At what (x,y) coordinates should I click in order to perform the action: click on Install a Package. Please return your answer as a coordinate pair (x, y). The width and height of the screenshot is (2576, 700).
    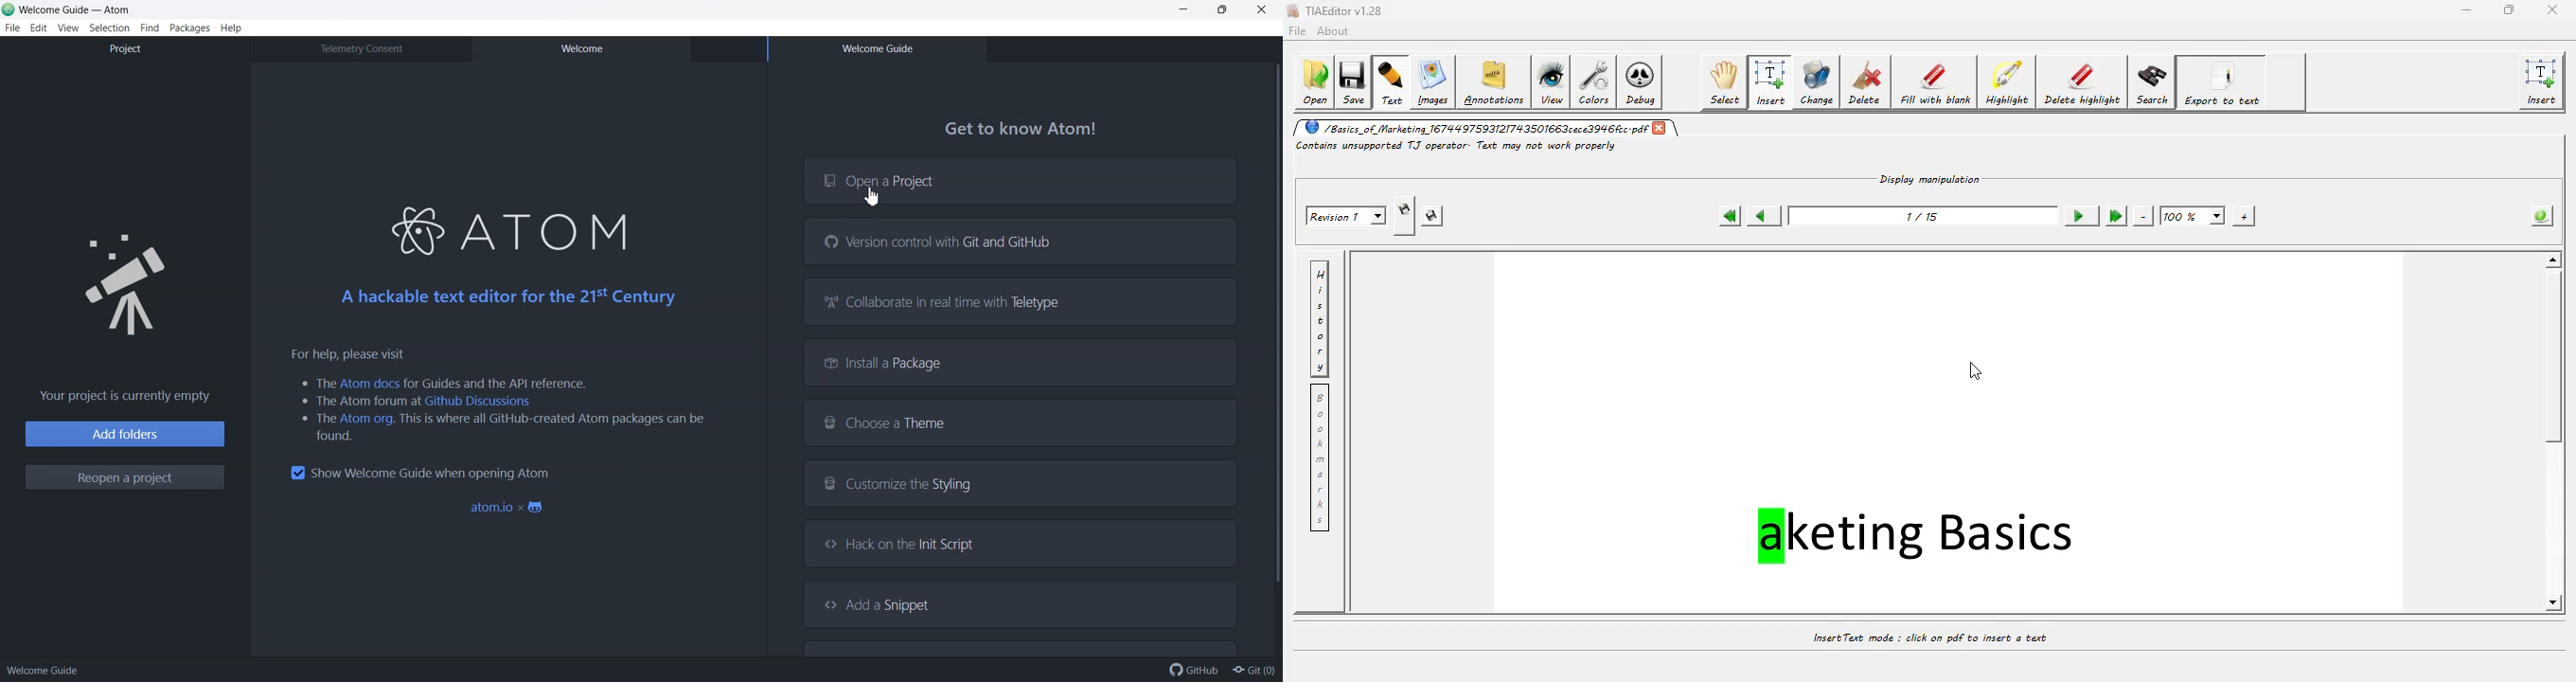
    Looking at the image, I should click on (1021, 362).